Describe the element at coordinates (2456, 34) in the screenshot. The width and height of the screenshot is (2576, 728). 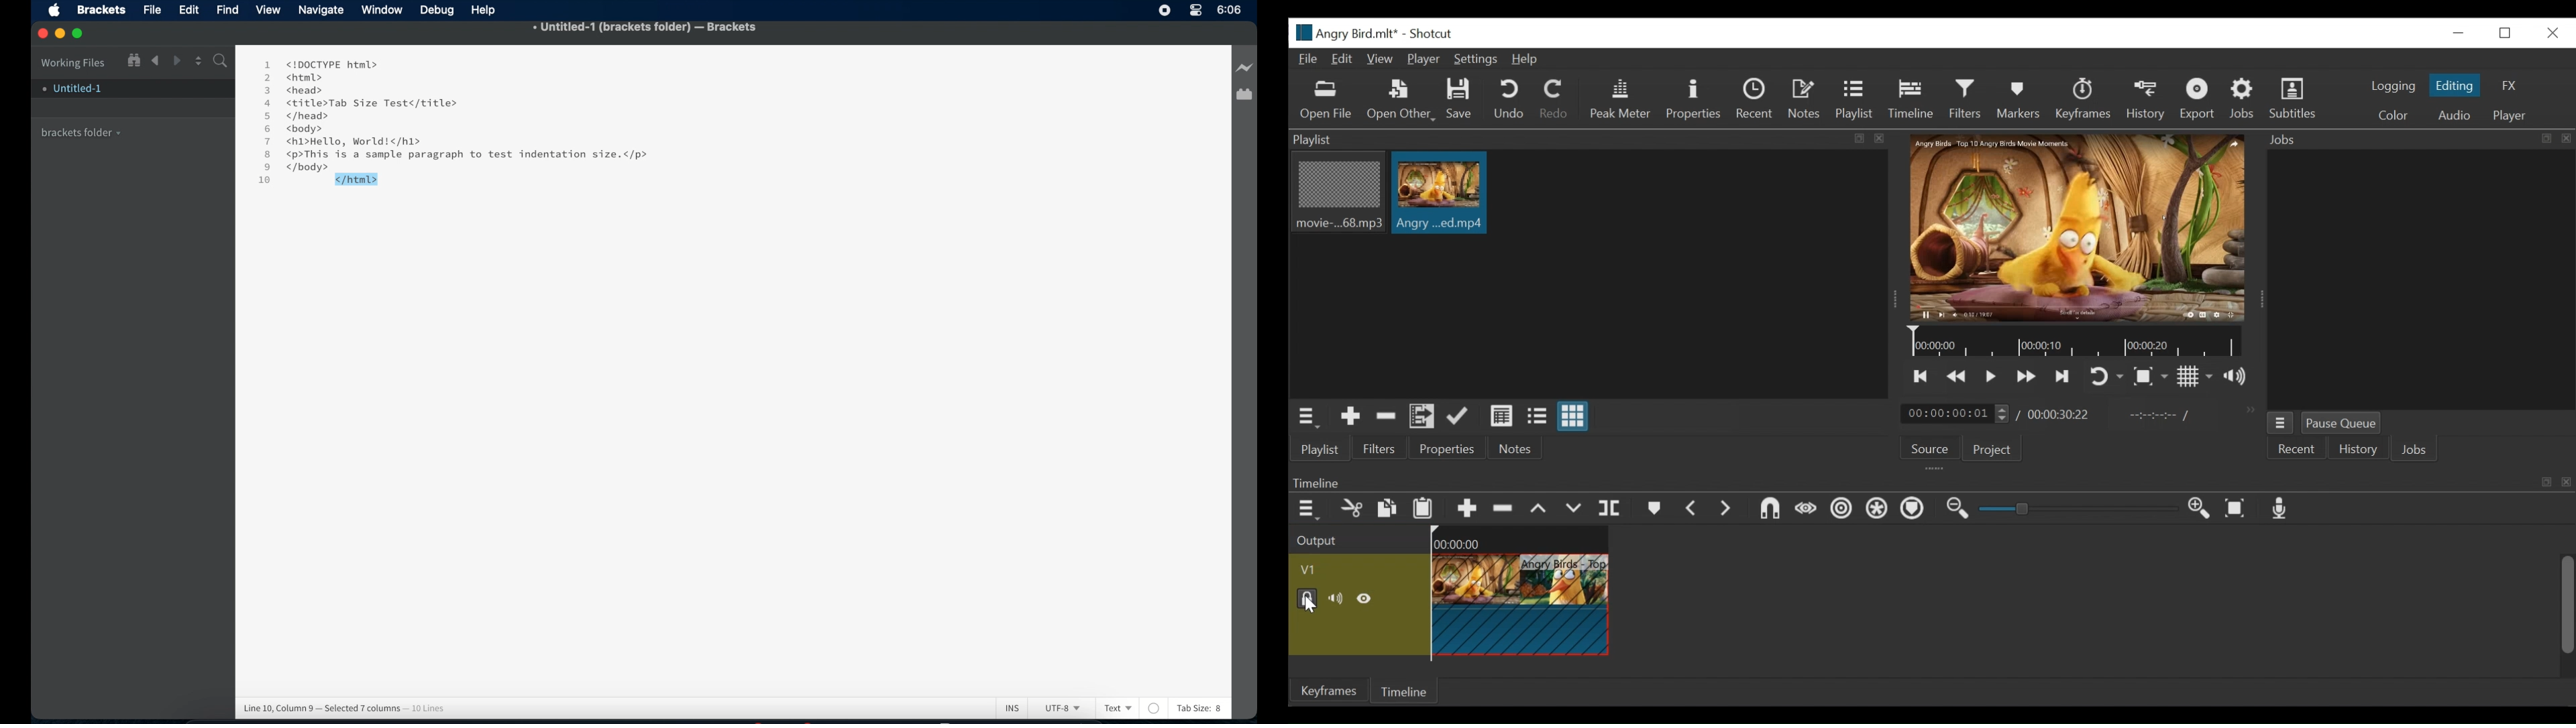
I see `minimize` at that location.